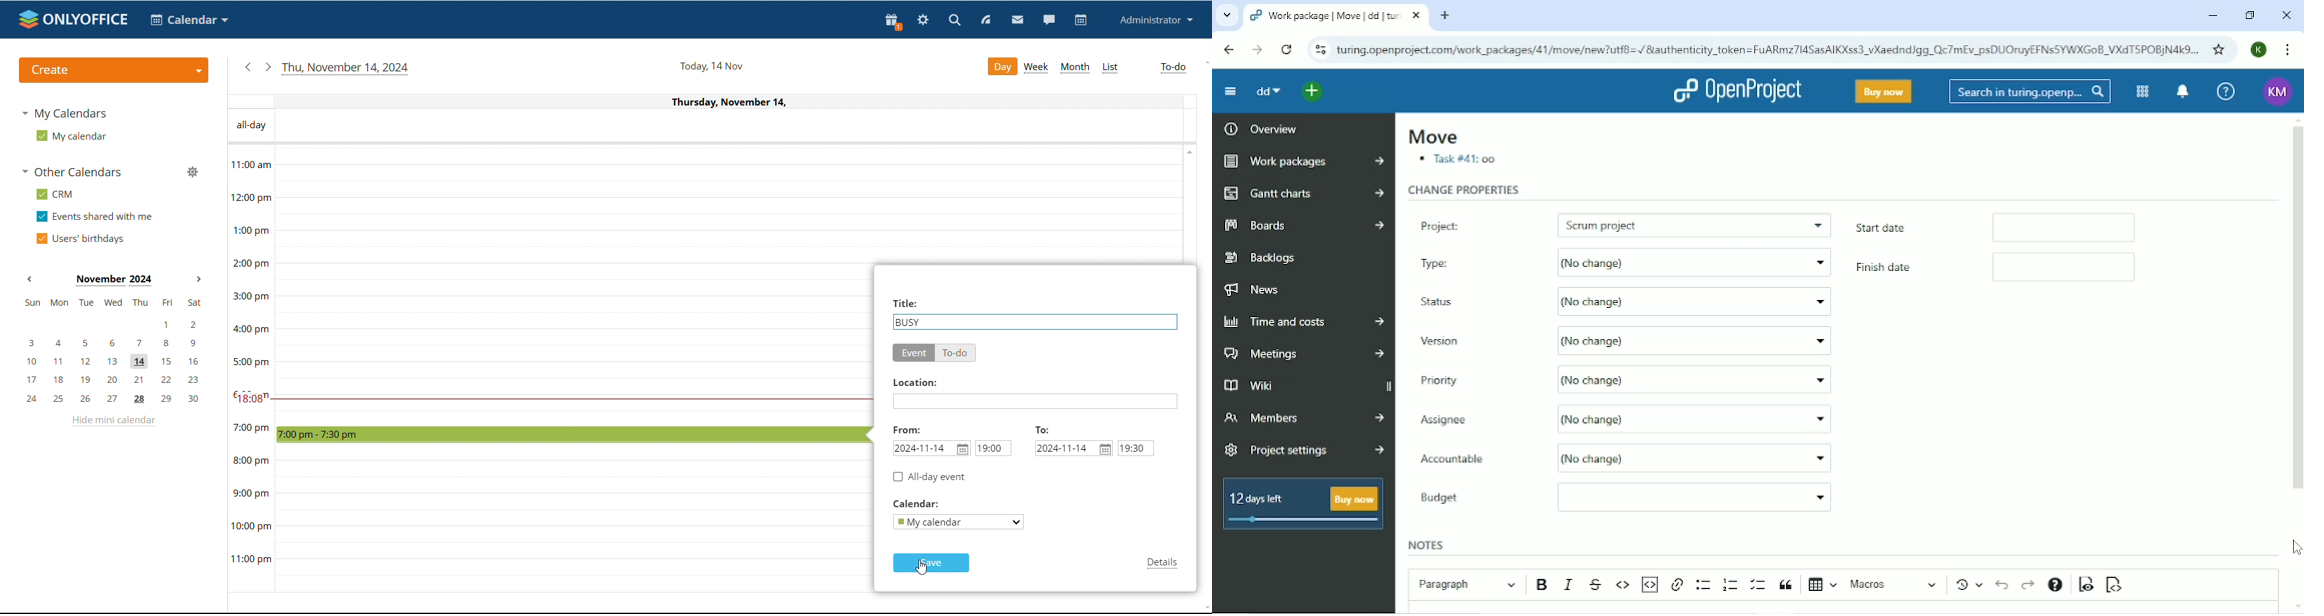 This screenshot has width=2324, height=616. I want to click on crm, so click(54, 194).